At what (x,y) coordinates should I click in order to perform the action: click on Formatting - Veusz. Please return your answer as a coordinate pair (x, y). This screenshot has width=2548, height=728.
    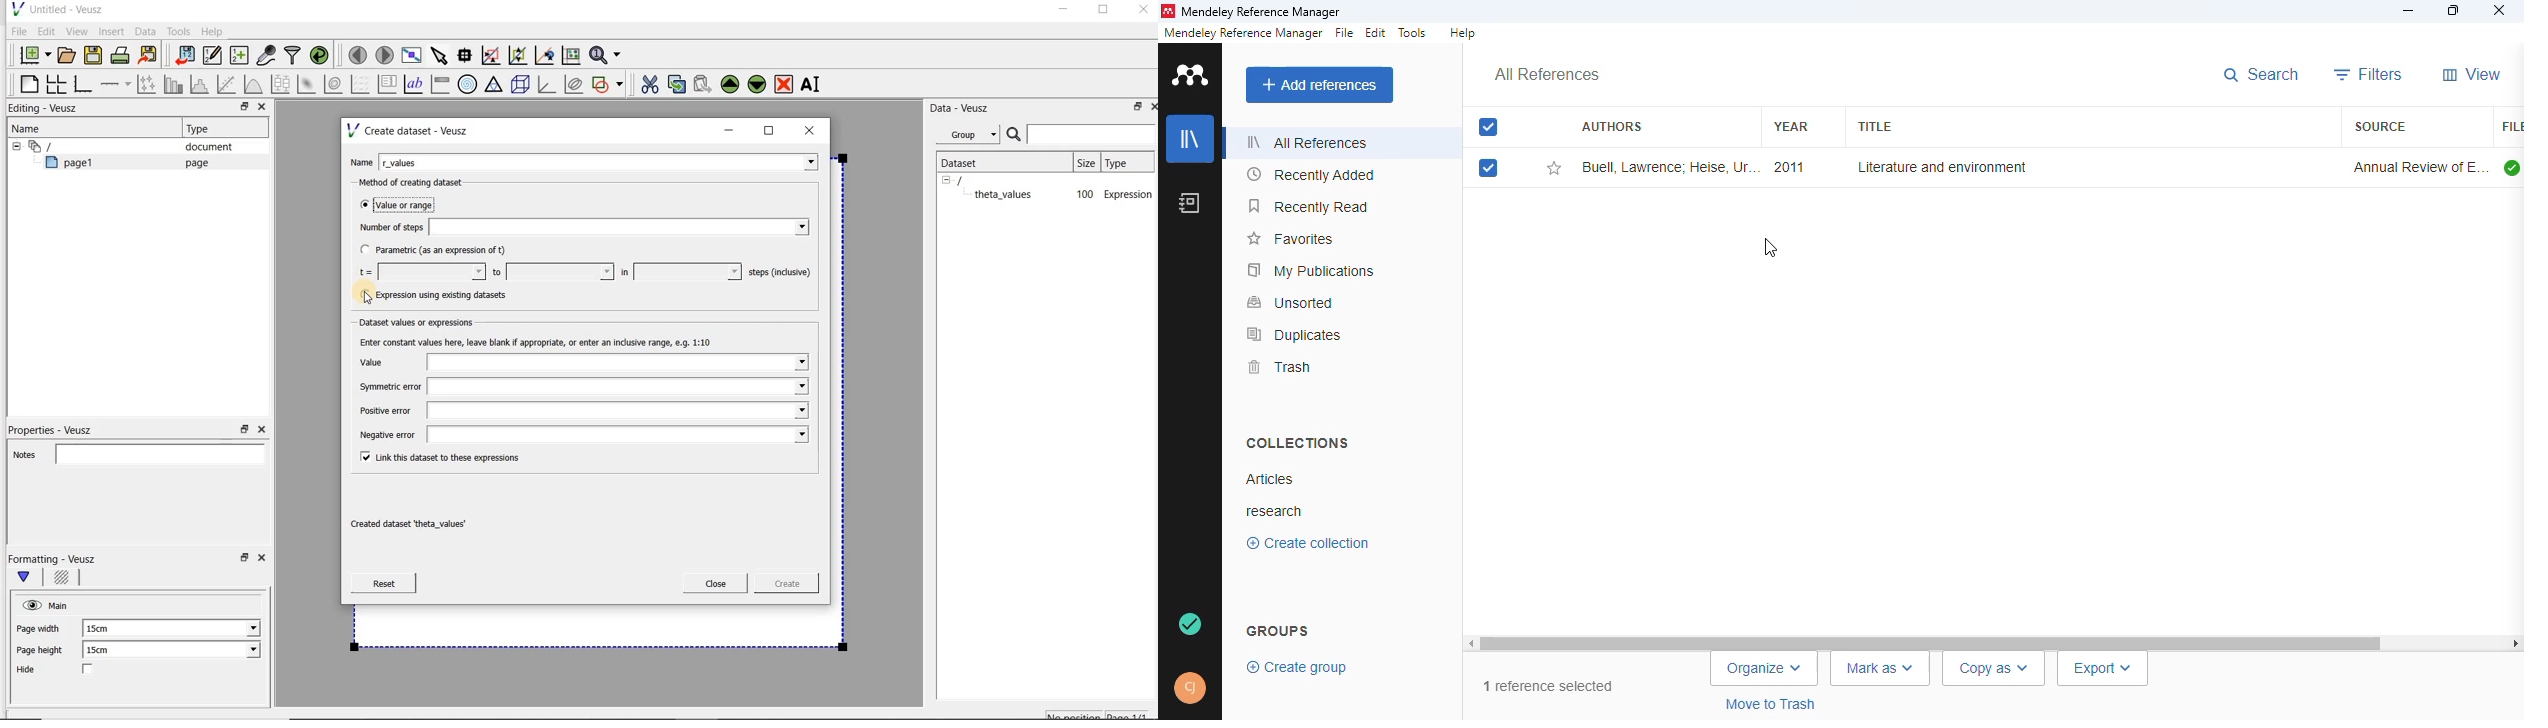
    Looking at the image, I should click on (54, 559).